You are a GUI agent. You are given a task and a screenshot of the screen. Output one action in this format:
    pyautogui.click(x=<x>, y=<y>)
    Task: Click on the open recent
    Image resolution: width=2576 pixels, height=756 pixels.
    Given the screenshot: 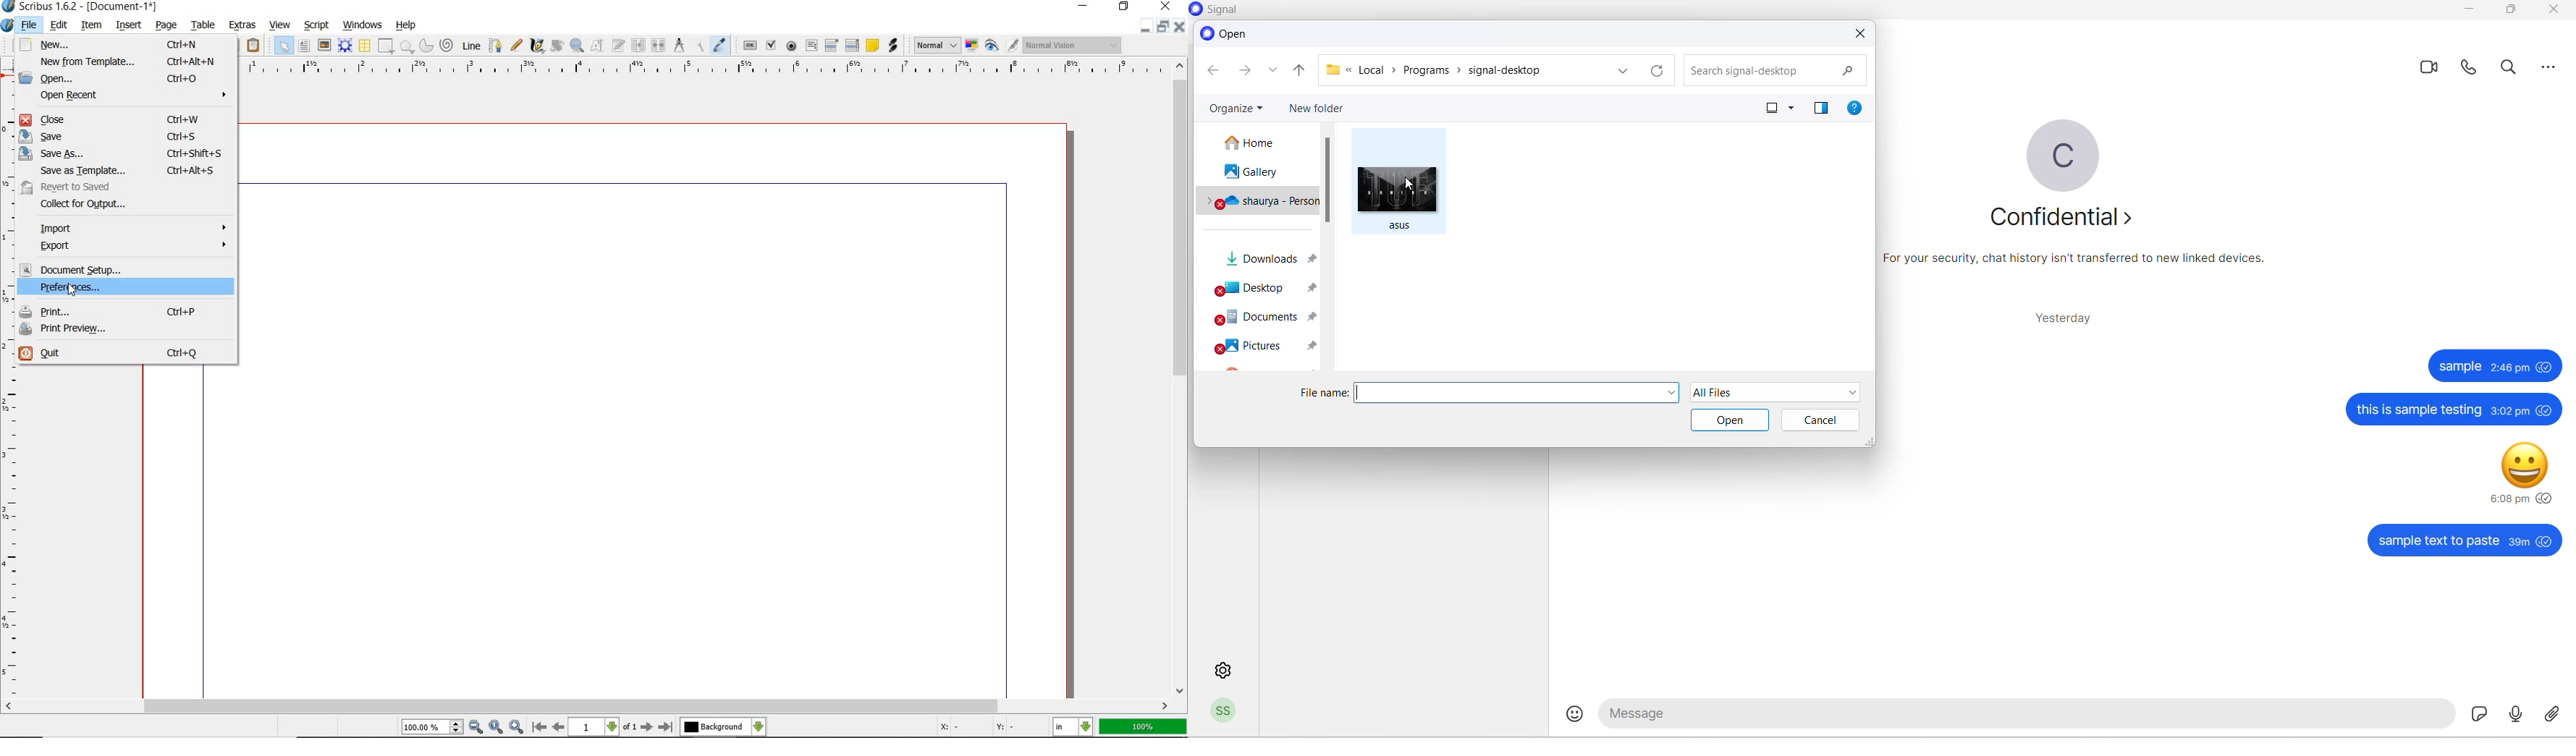 What is the action you would take?
    pyautogui.click(x=134, y=97)
    